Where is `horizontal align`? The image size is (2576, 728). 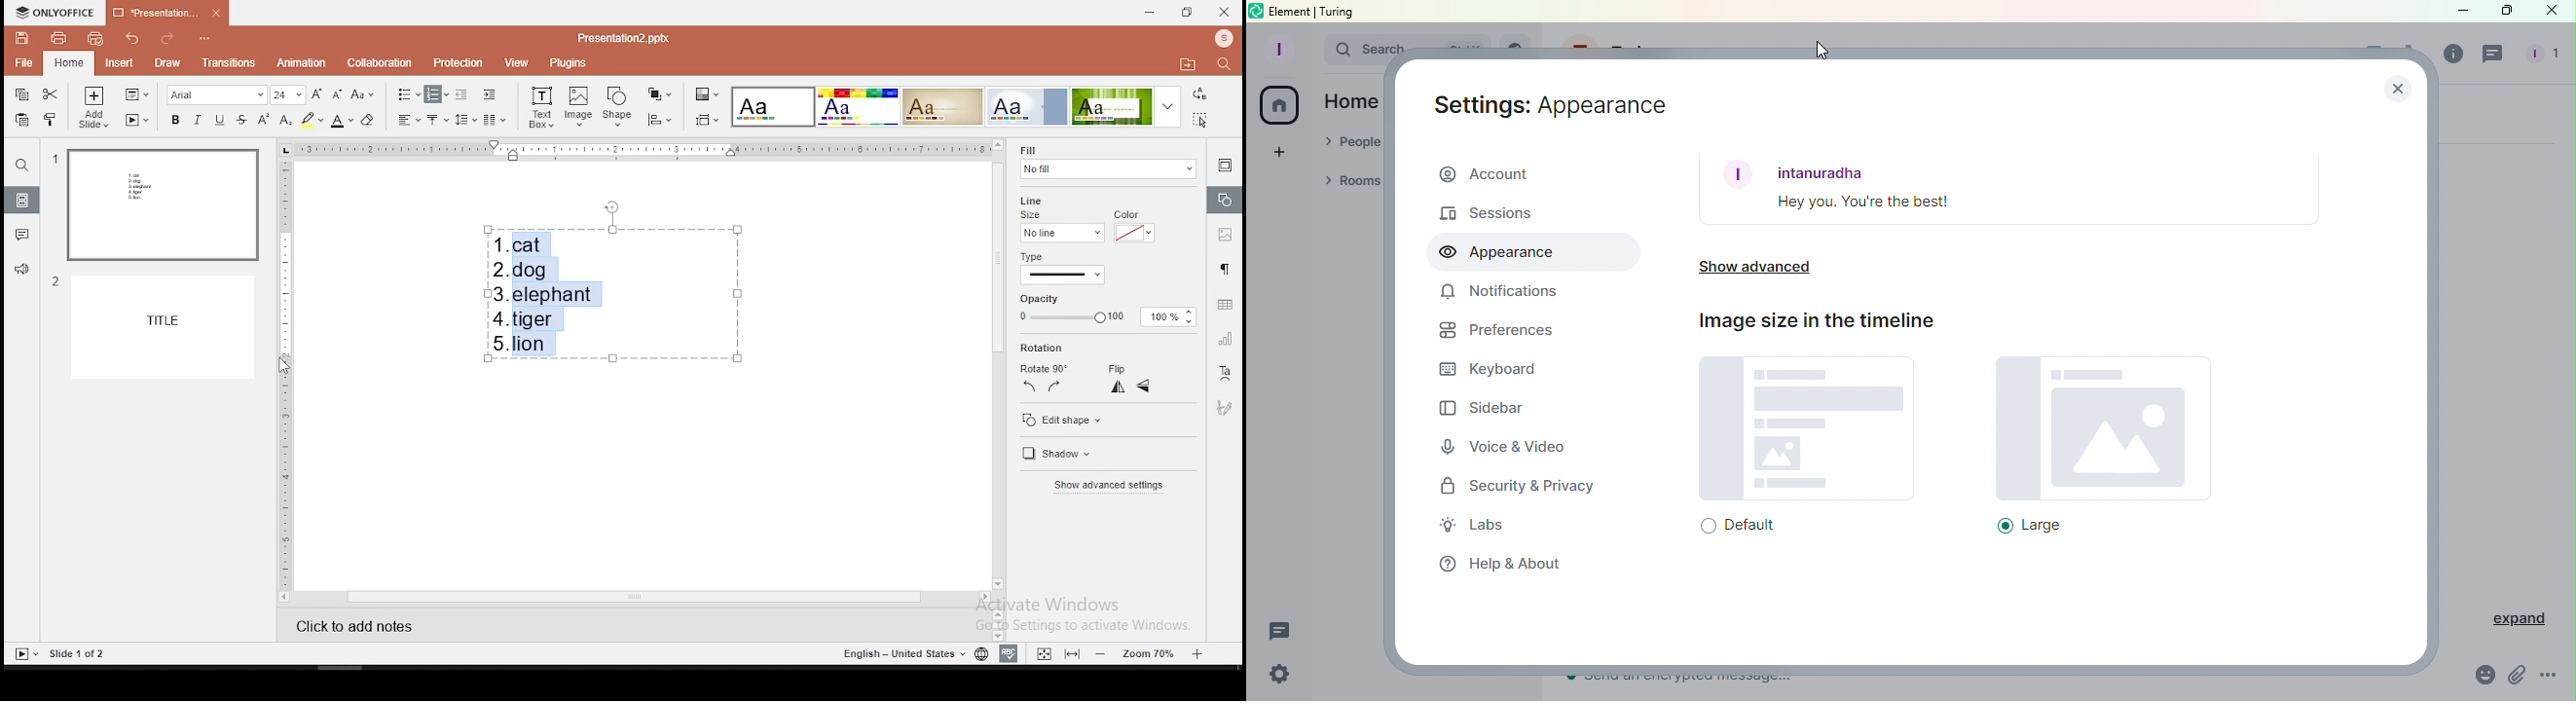
horizontal align is located at coordinates (410, 120).